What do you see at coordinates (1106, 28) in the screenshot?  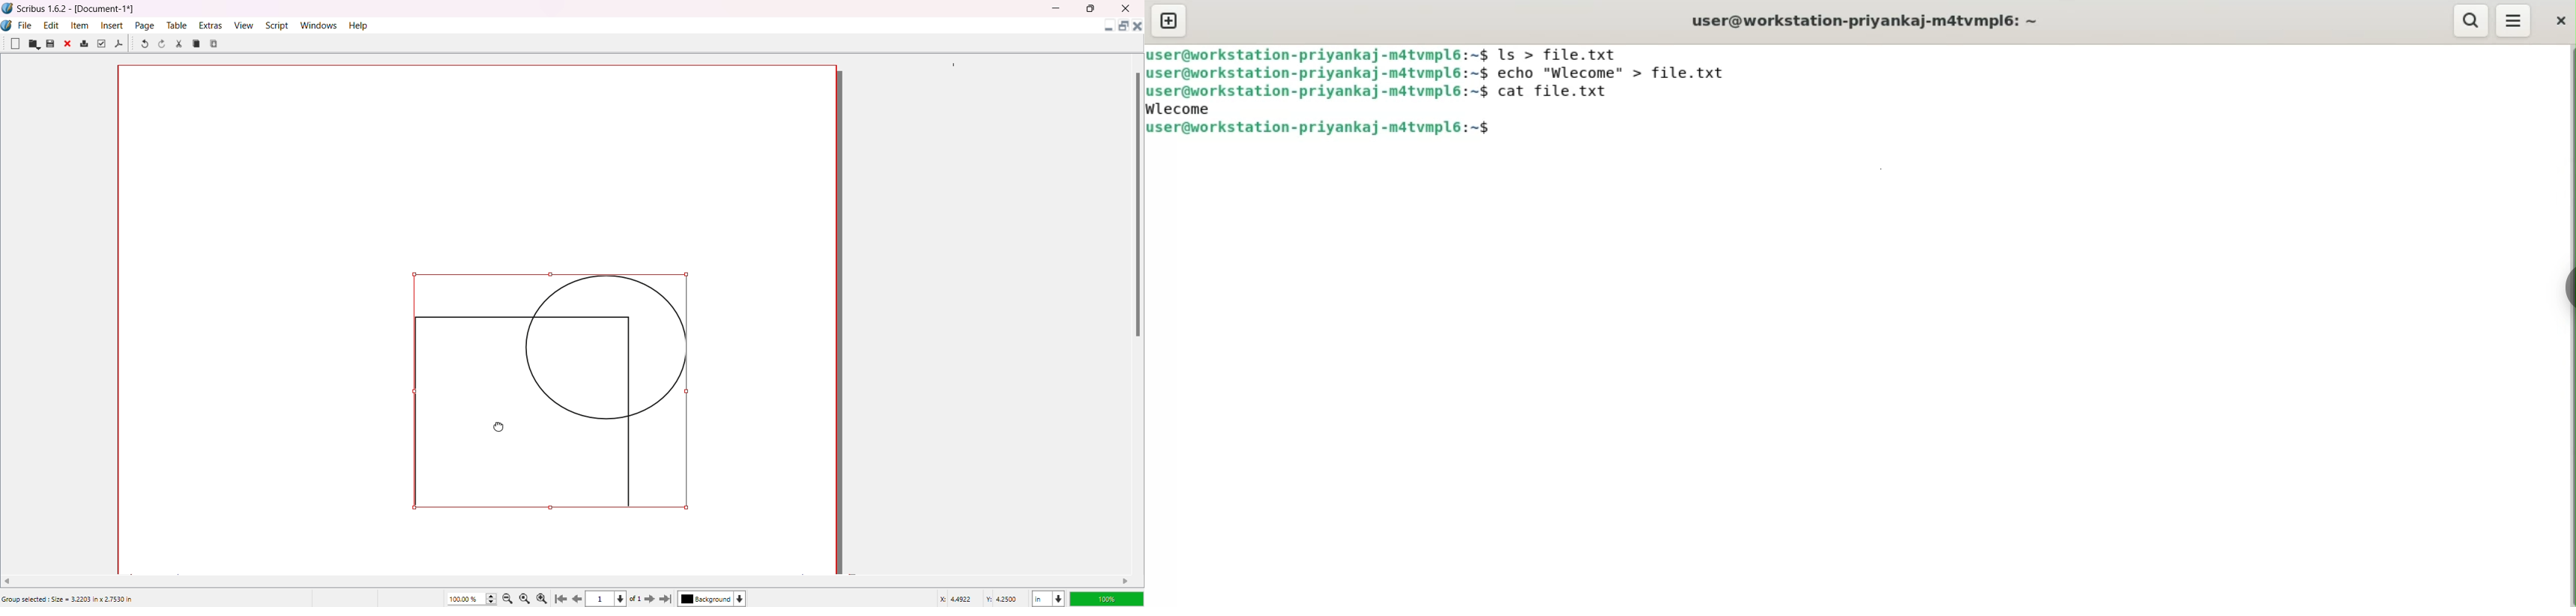 I see `Minimize Document` at bounding box center [1106, 28].